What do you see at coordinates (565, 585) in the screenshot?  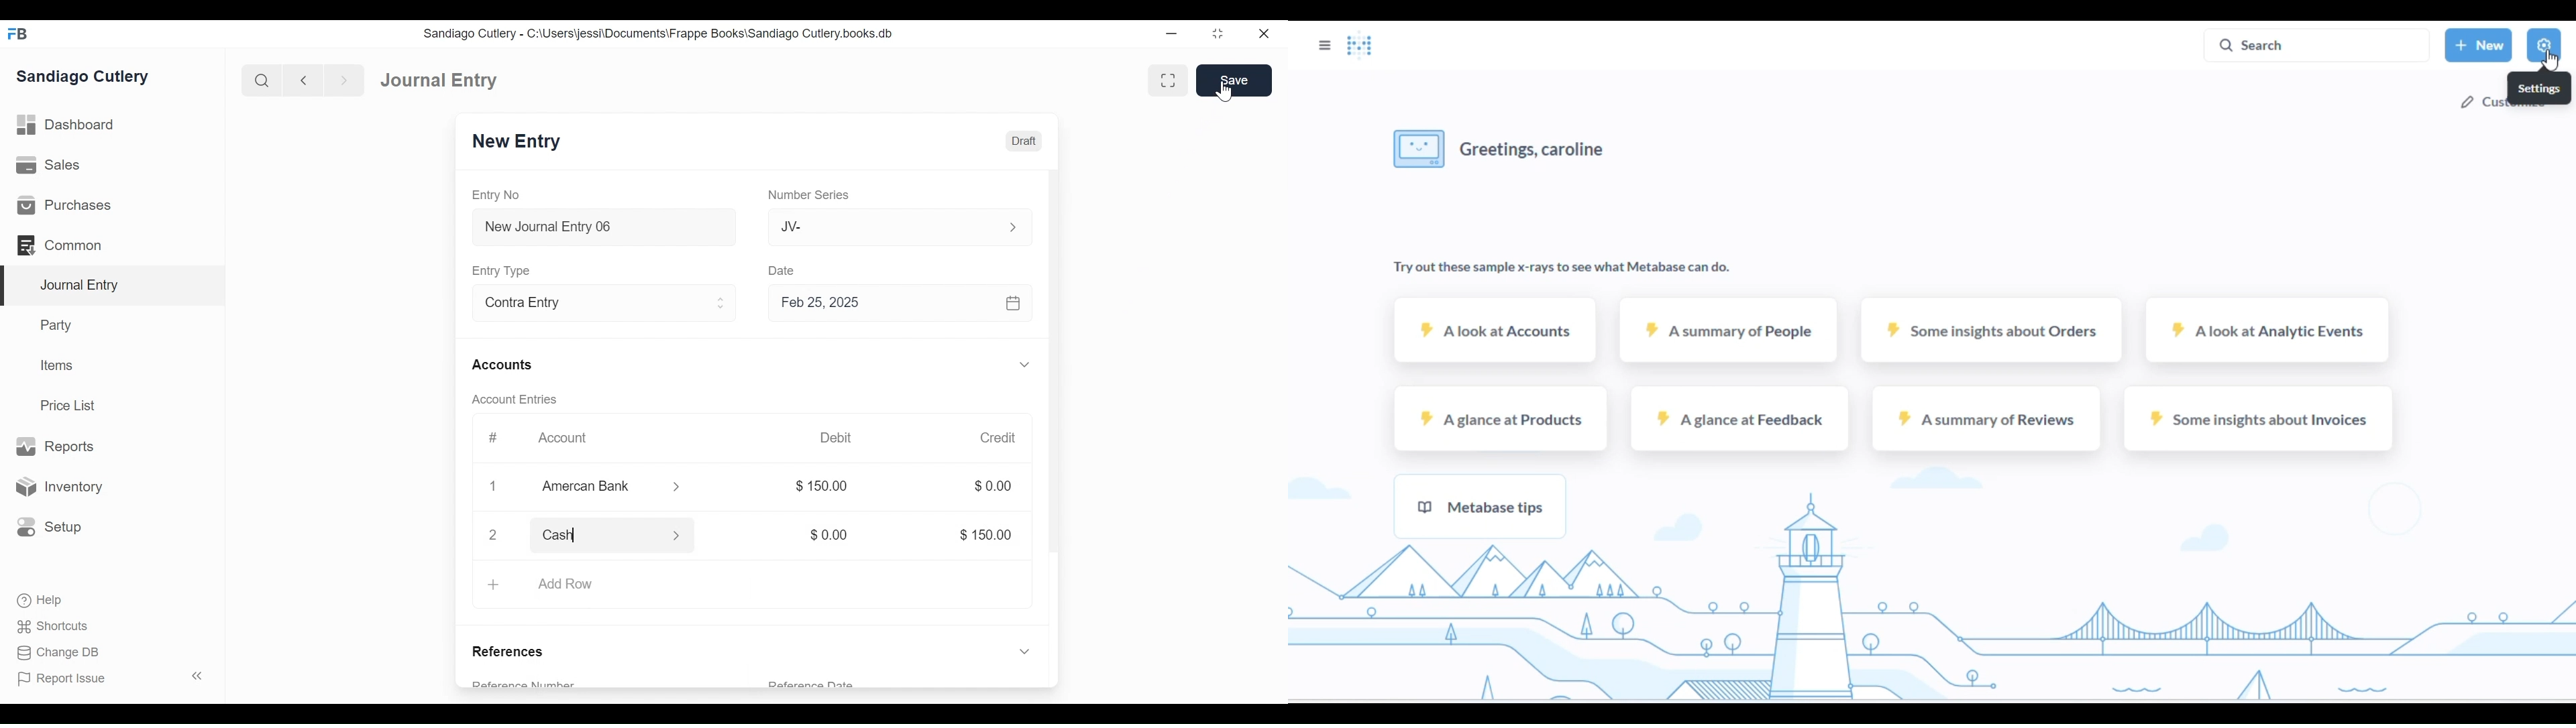 I see `Add Row` at bounding box center [565, 585].